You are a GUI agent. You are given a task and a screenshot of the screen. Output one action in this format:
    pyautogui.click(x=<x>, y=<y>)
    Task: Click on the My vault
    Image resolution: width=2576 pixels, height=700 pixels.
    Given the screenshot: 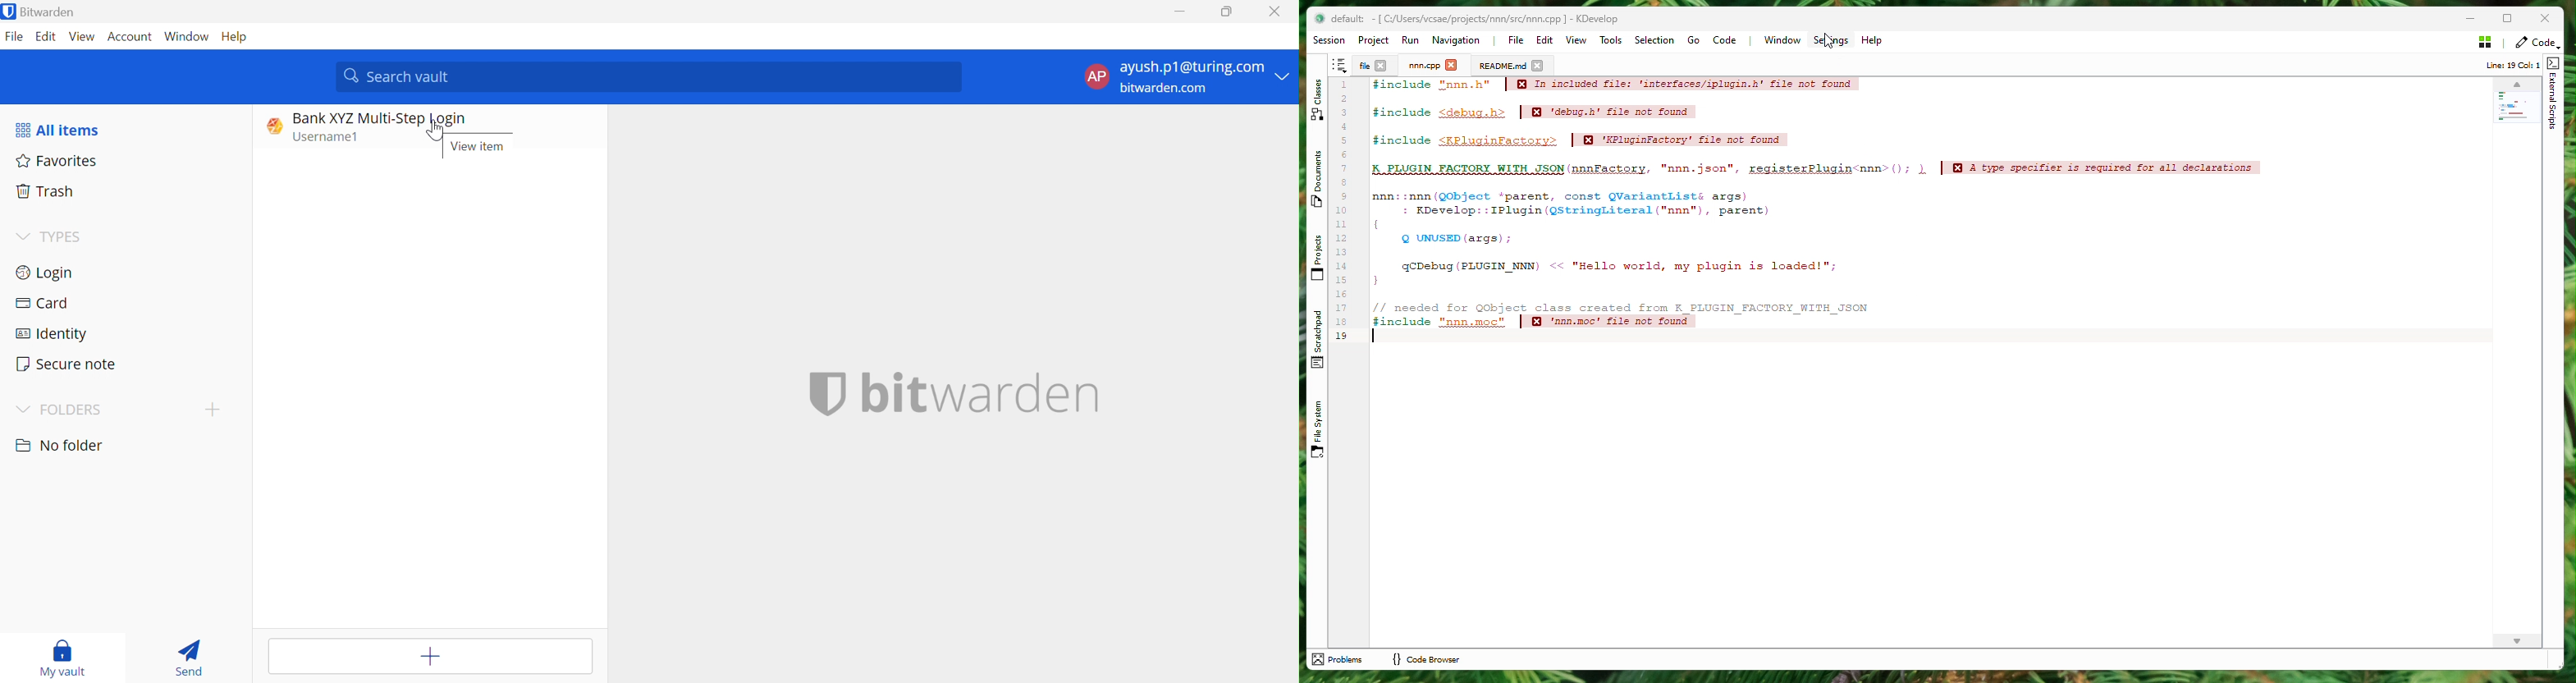 What is the action you would take?
    pyautogui.click(x=62, y=658)
    